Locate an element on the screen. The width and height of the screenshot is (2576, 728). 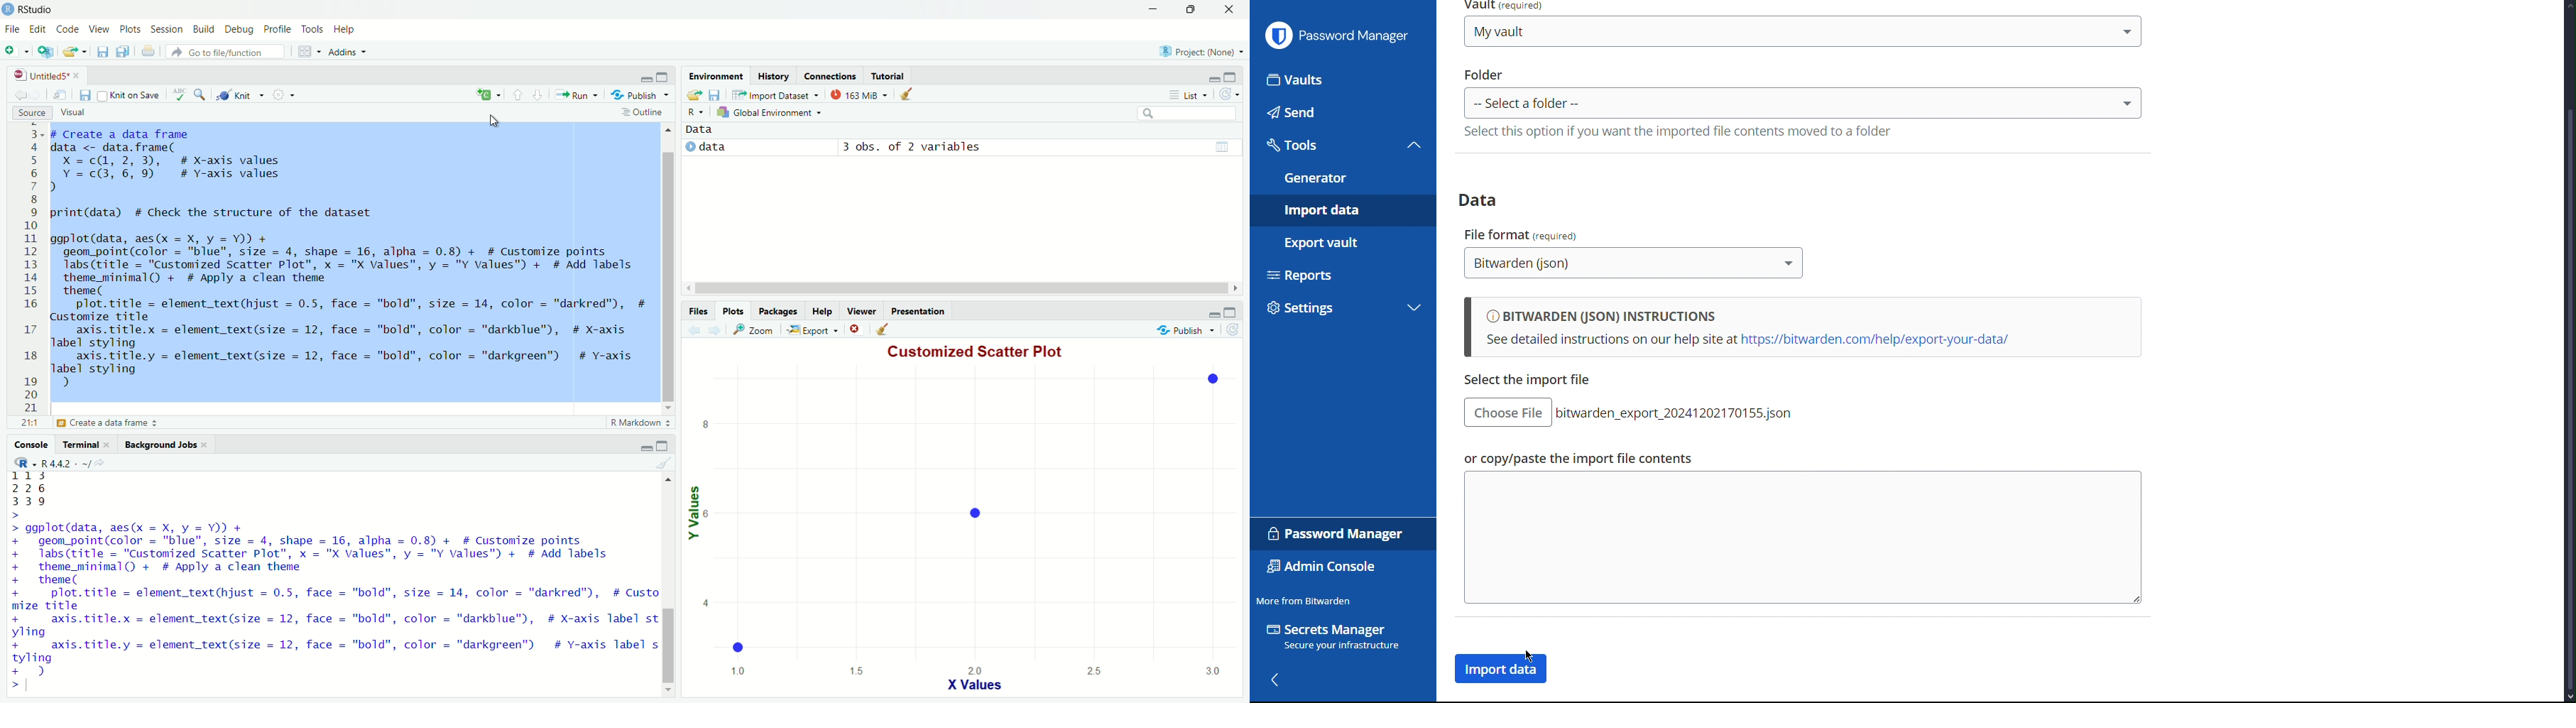
copy/paste the import file contents is located at coordinates (1801, 538).